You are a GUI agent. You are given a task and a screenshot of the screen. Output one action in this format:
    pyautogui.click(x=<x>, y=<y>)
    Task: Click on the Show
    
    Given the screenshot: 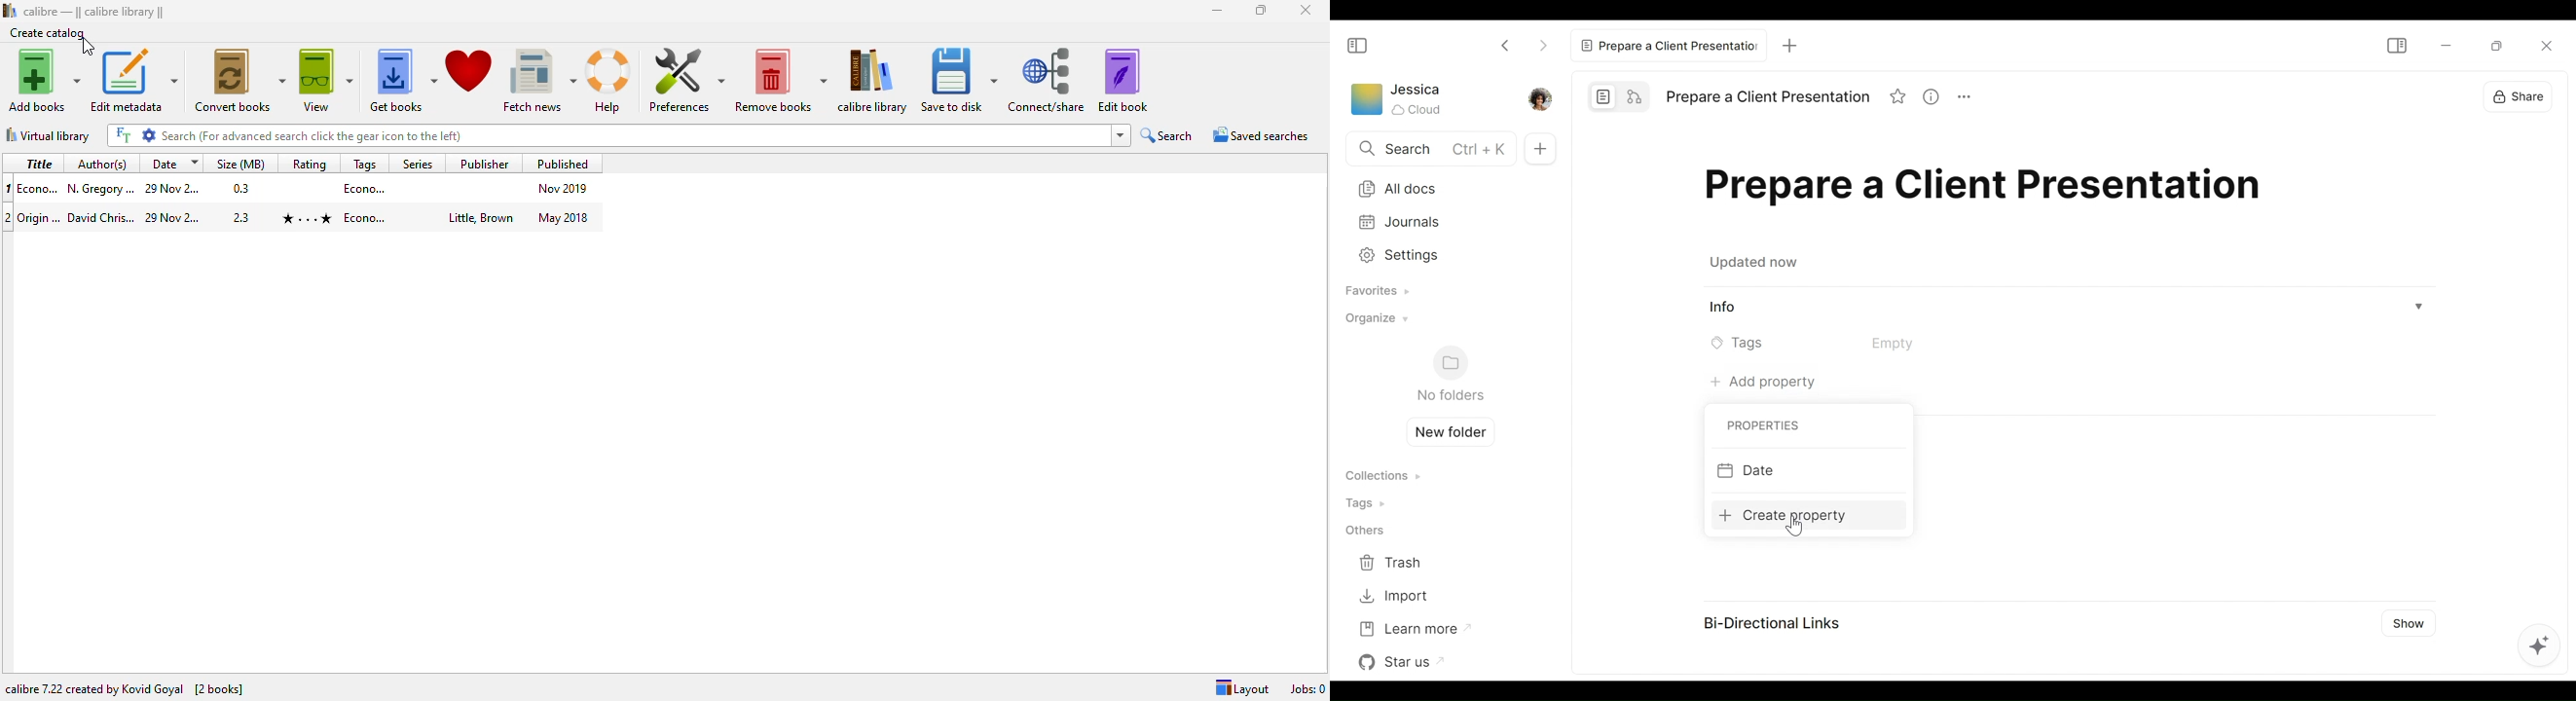 What is the action you would take?
    pyautogui.click(x=2410, y=620)
    